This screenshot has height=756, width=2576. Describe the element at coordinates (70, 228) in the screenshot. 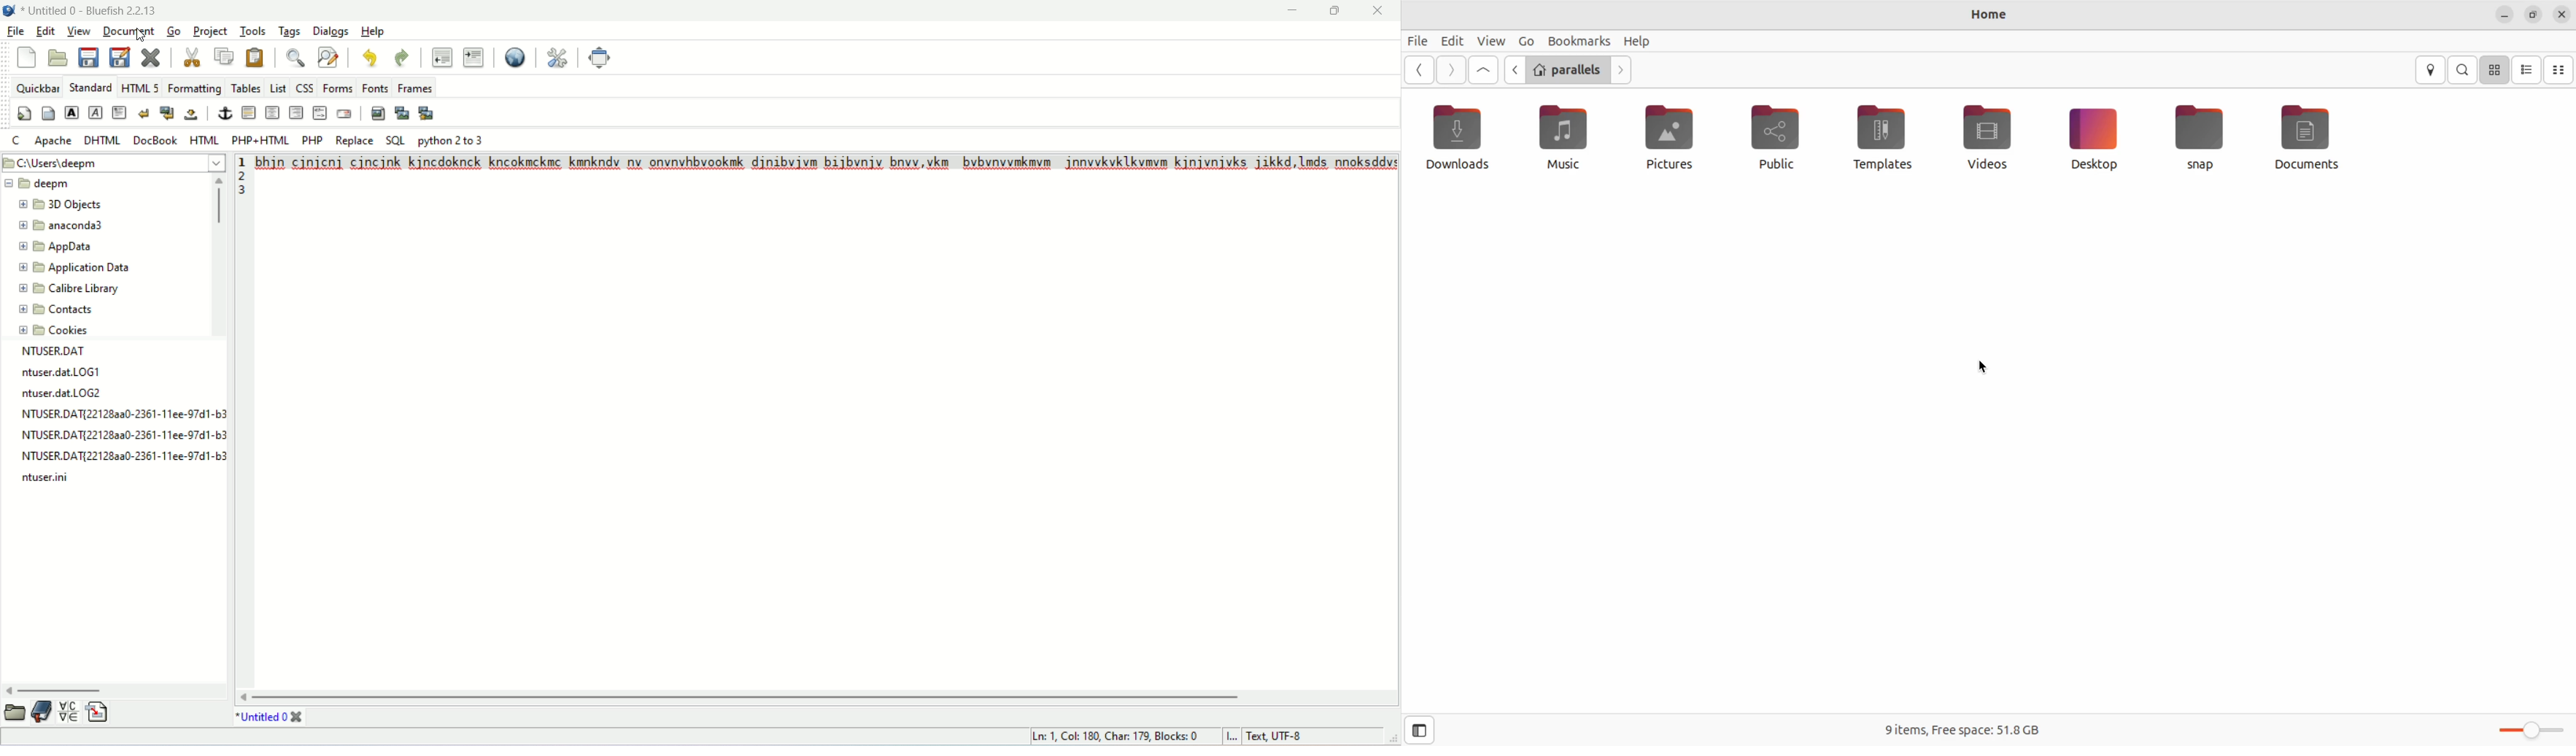

I see `anaconda` at that location.